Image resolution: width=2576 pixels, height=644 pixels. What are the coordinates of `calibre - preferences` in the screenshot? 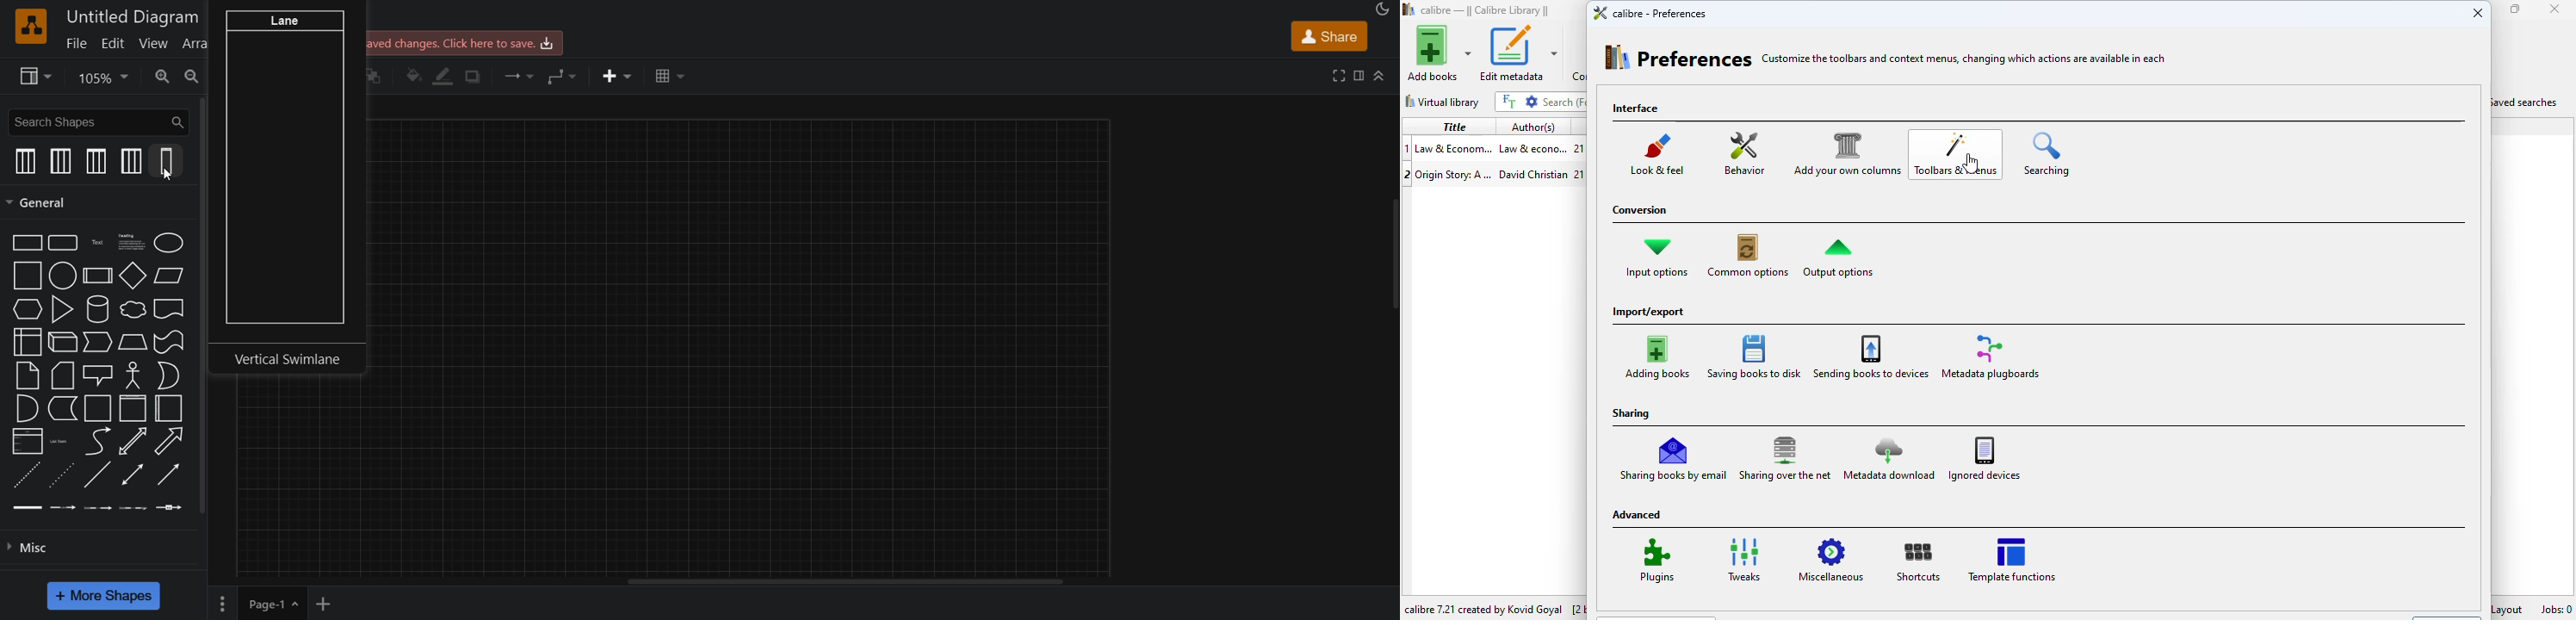 It's located at (1649, 12).